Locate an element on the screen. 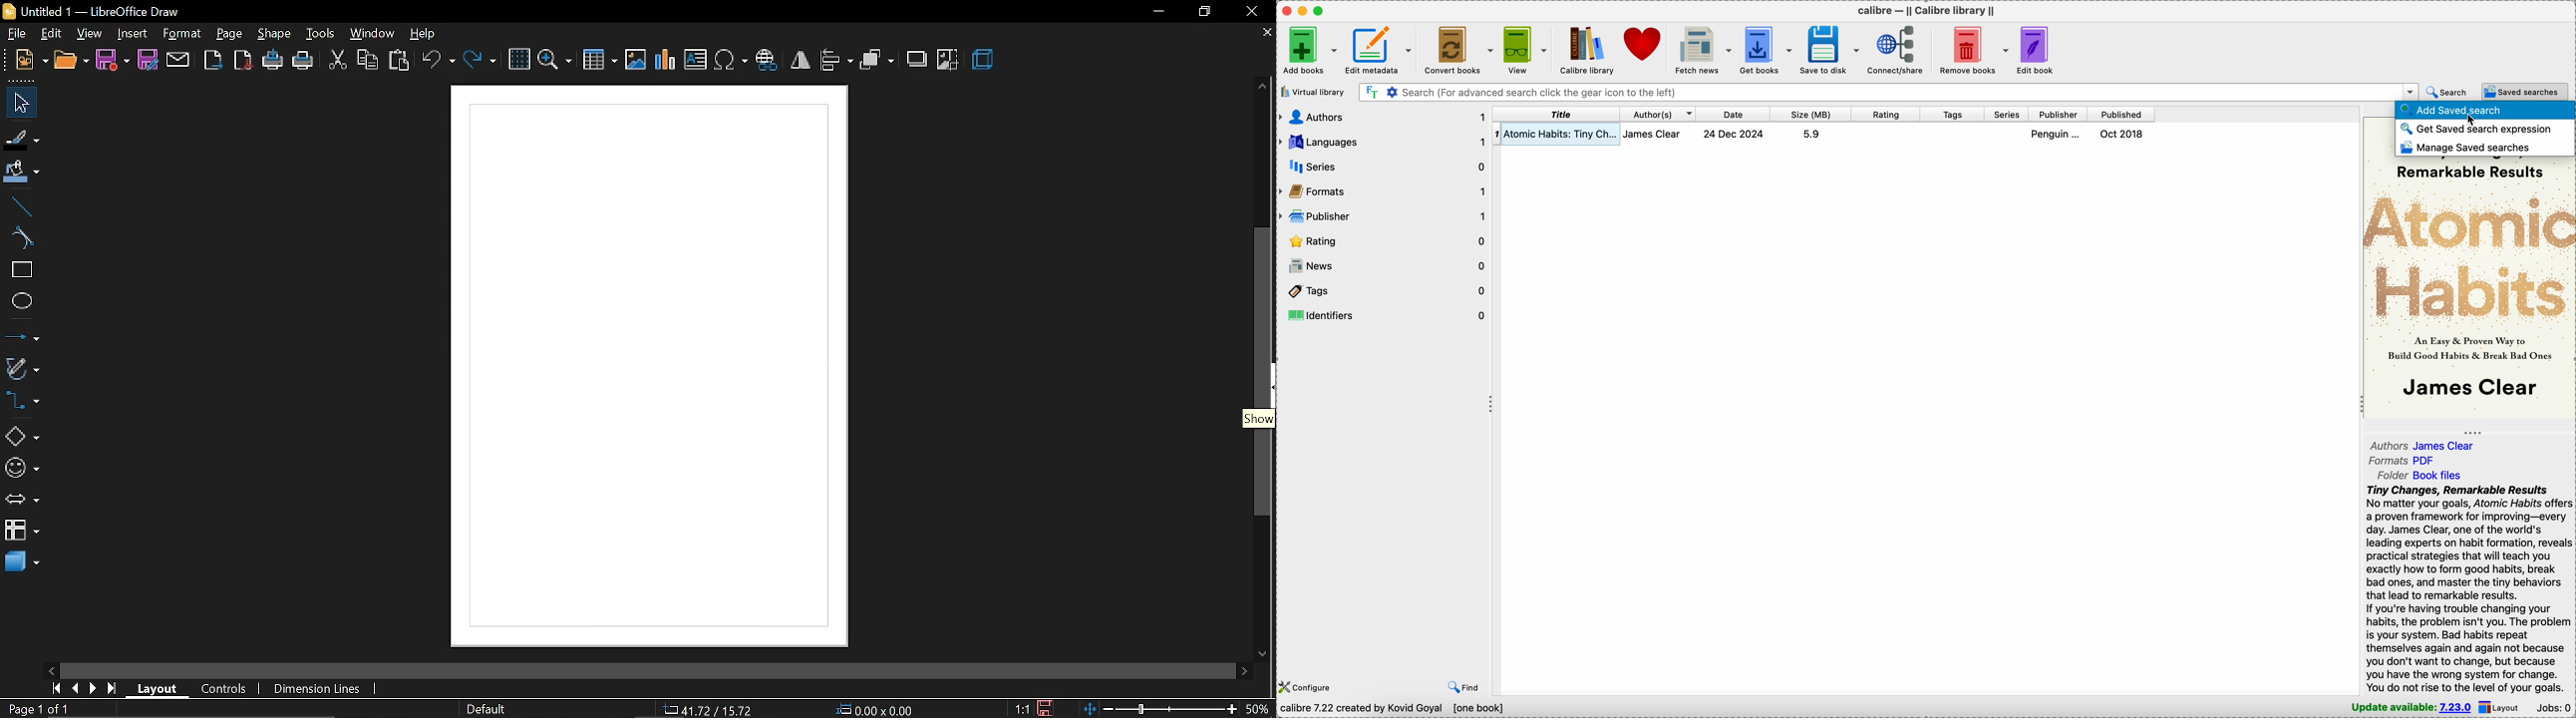 The width and height of the screenshot is (2576, 728). page style is located at coordinates (485, 710).